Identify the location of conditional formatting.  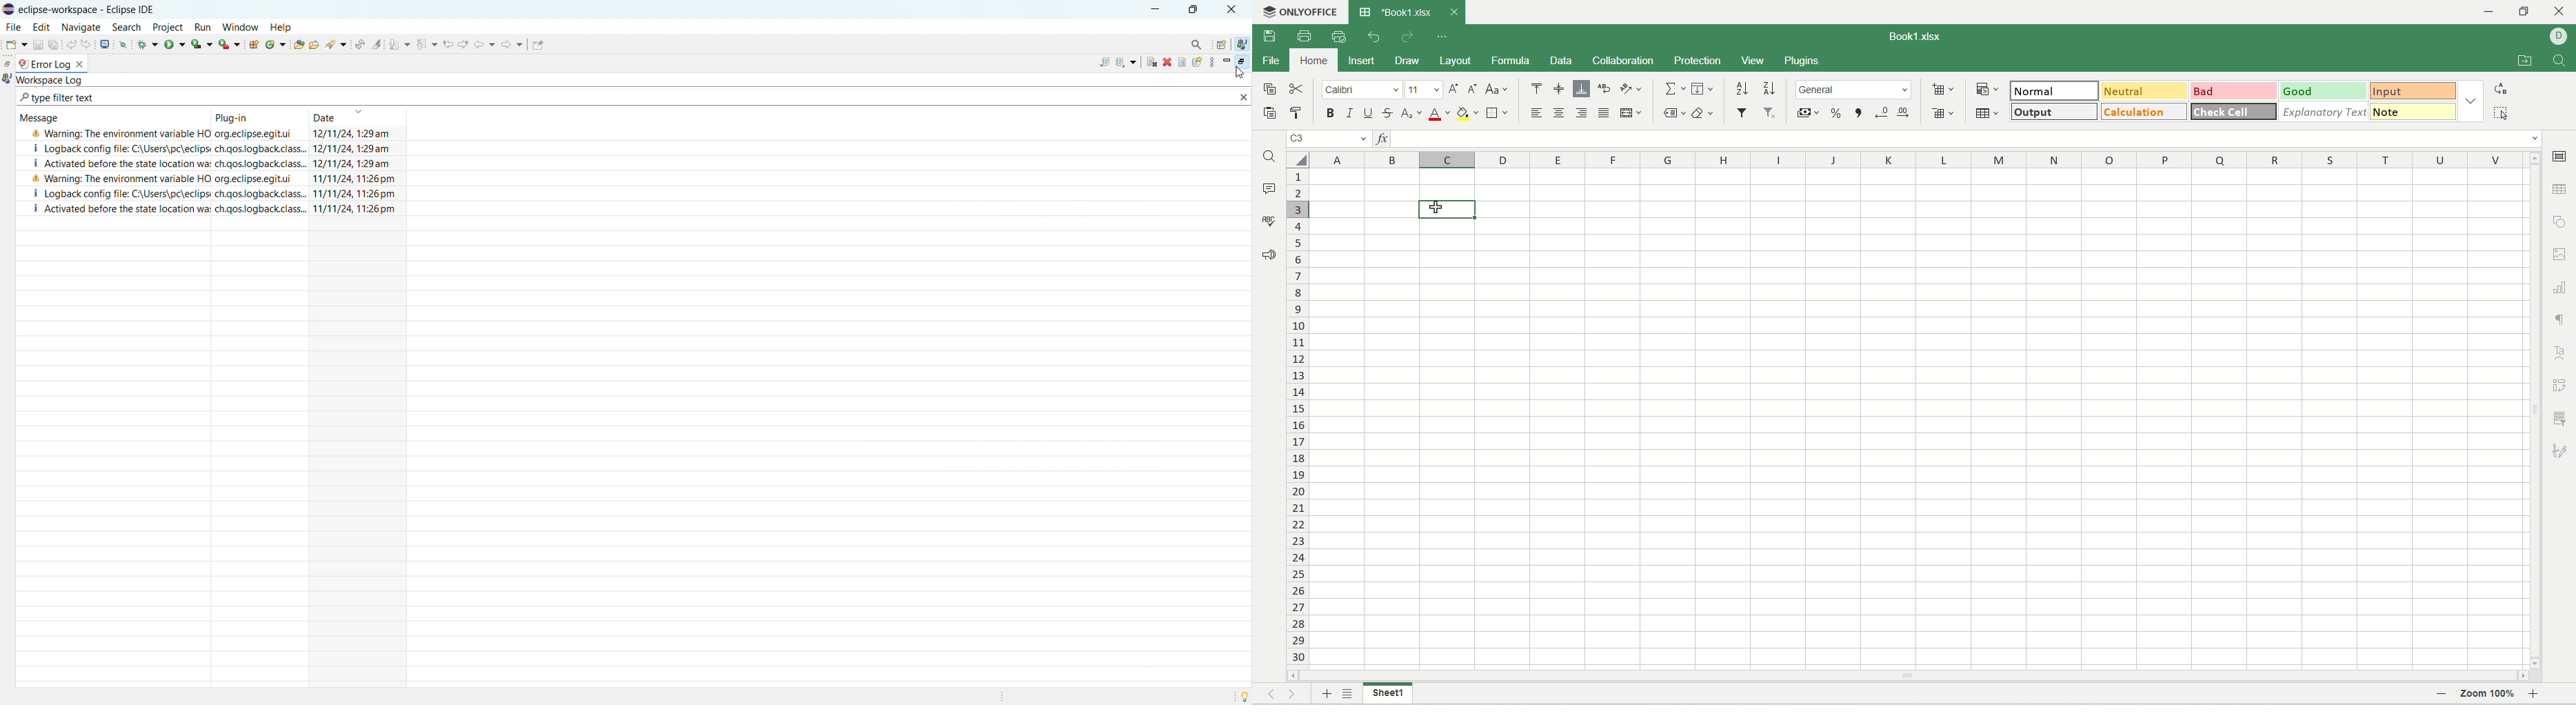
(1988, 89).